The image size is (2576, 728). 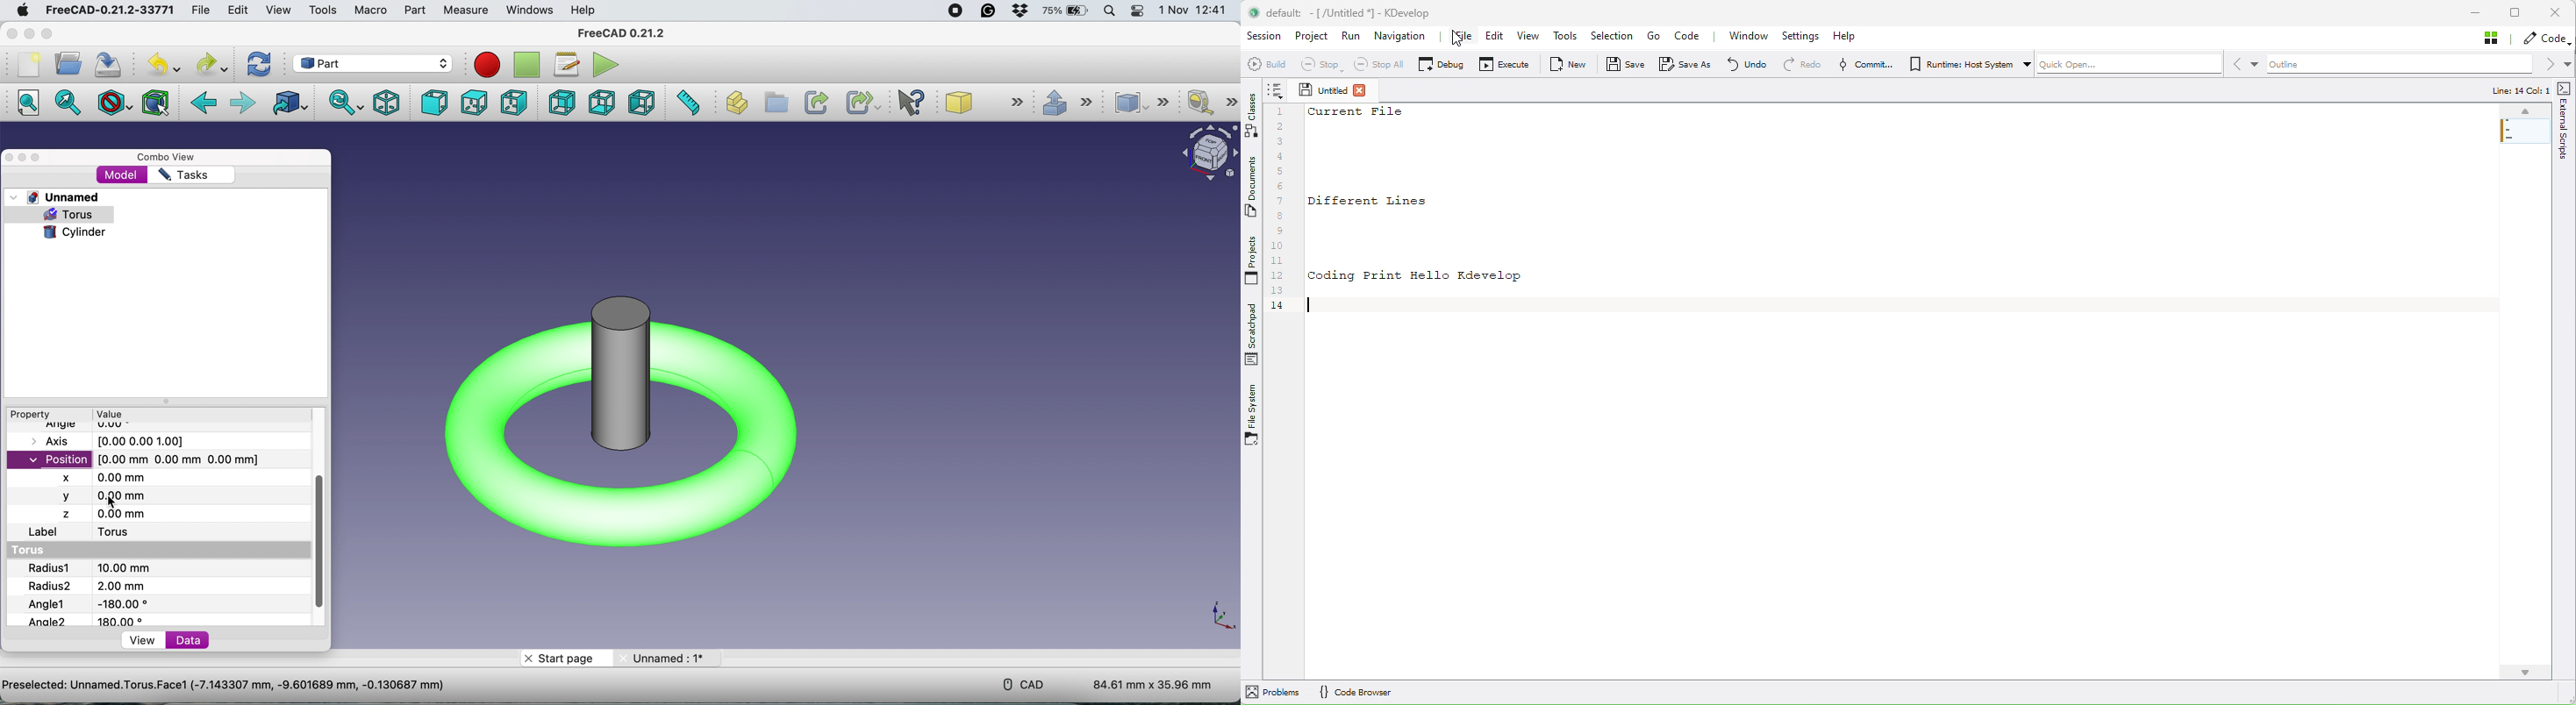 What do you see at coordinates (413, 11) in the screenshot?
I see `part` at bounding box center [413, 11].